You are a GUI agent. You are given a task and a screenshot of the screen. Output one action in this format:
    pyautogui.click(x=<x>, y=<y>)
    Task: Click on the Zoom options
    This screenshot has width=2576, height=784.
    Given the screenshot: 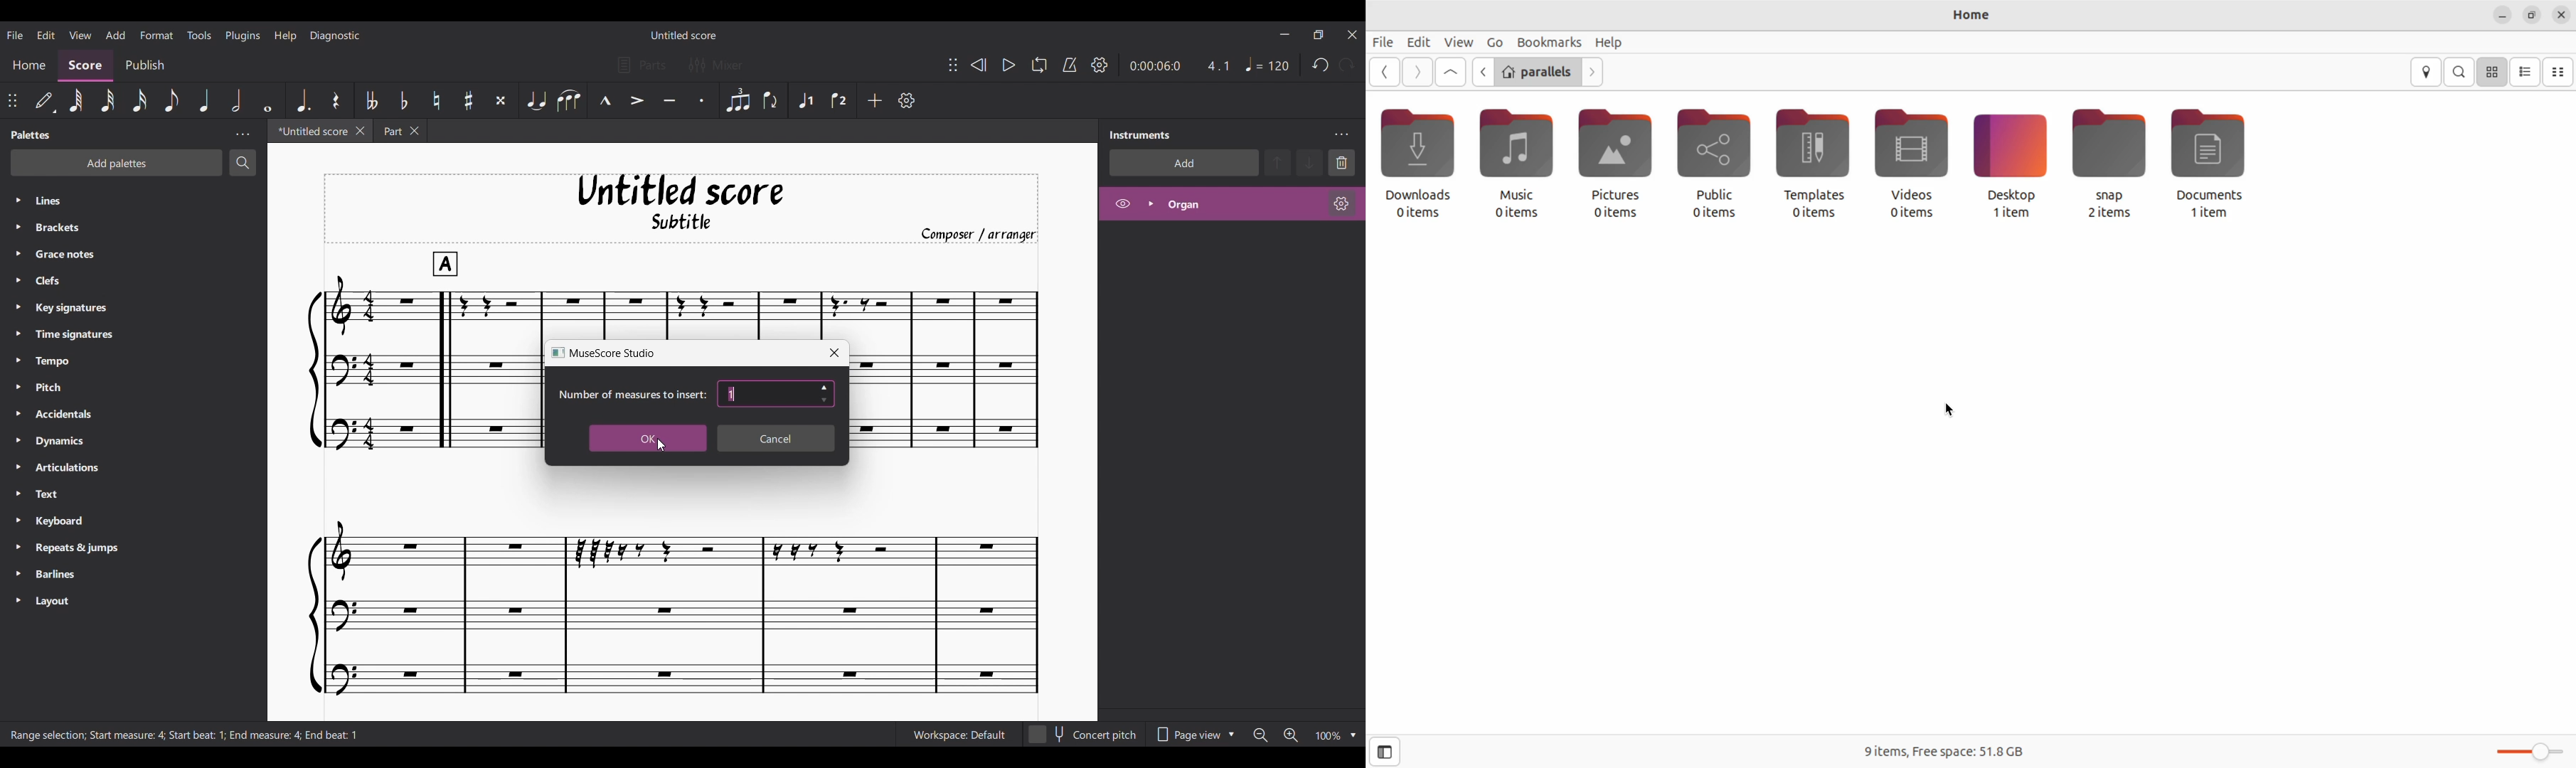 What is the action you would take?
    pyautogui.click(x=1353, y=735)
    